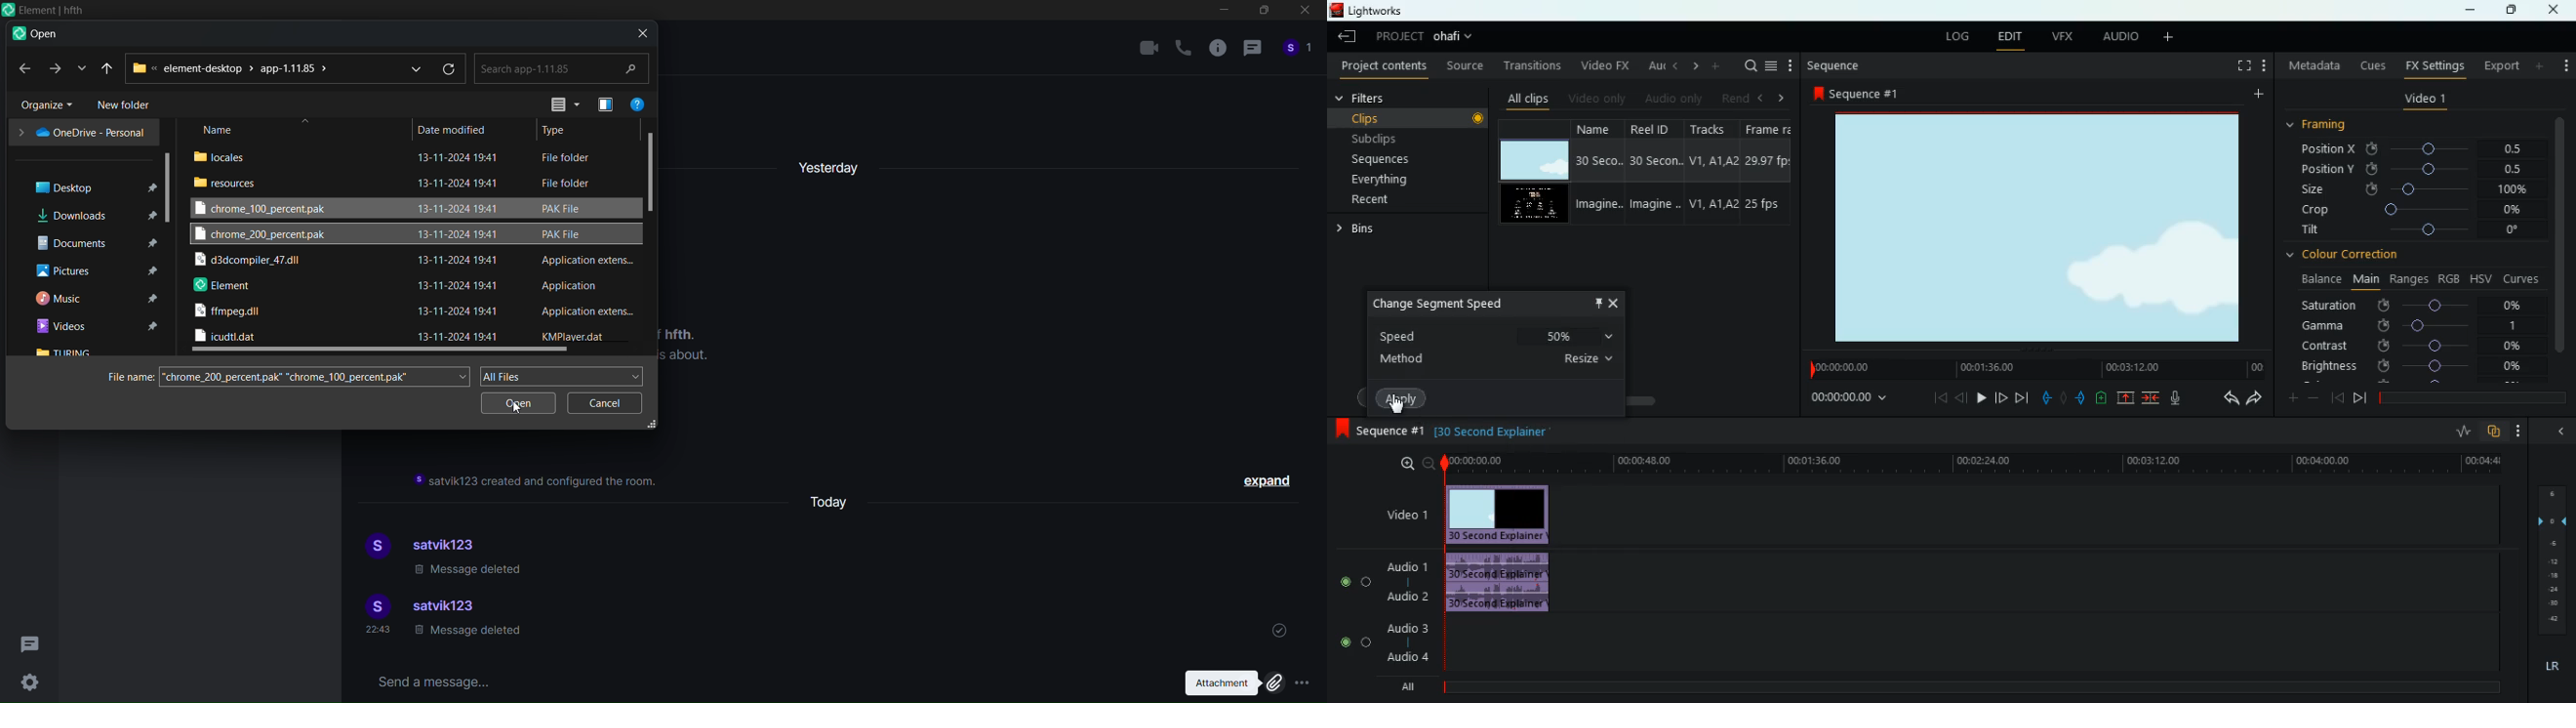 This screenshot has height=728, width=2576. I want to click on close dialog, so click(639, 33).